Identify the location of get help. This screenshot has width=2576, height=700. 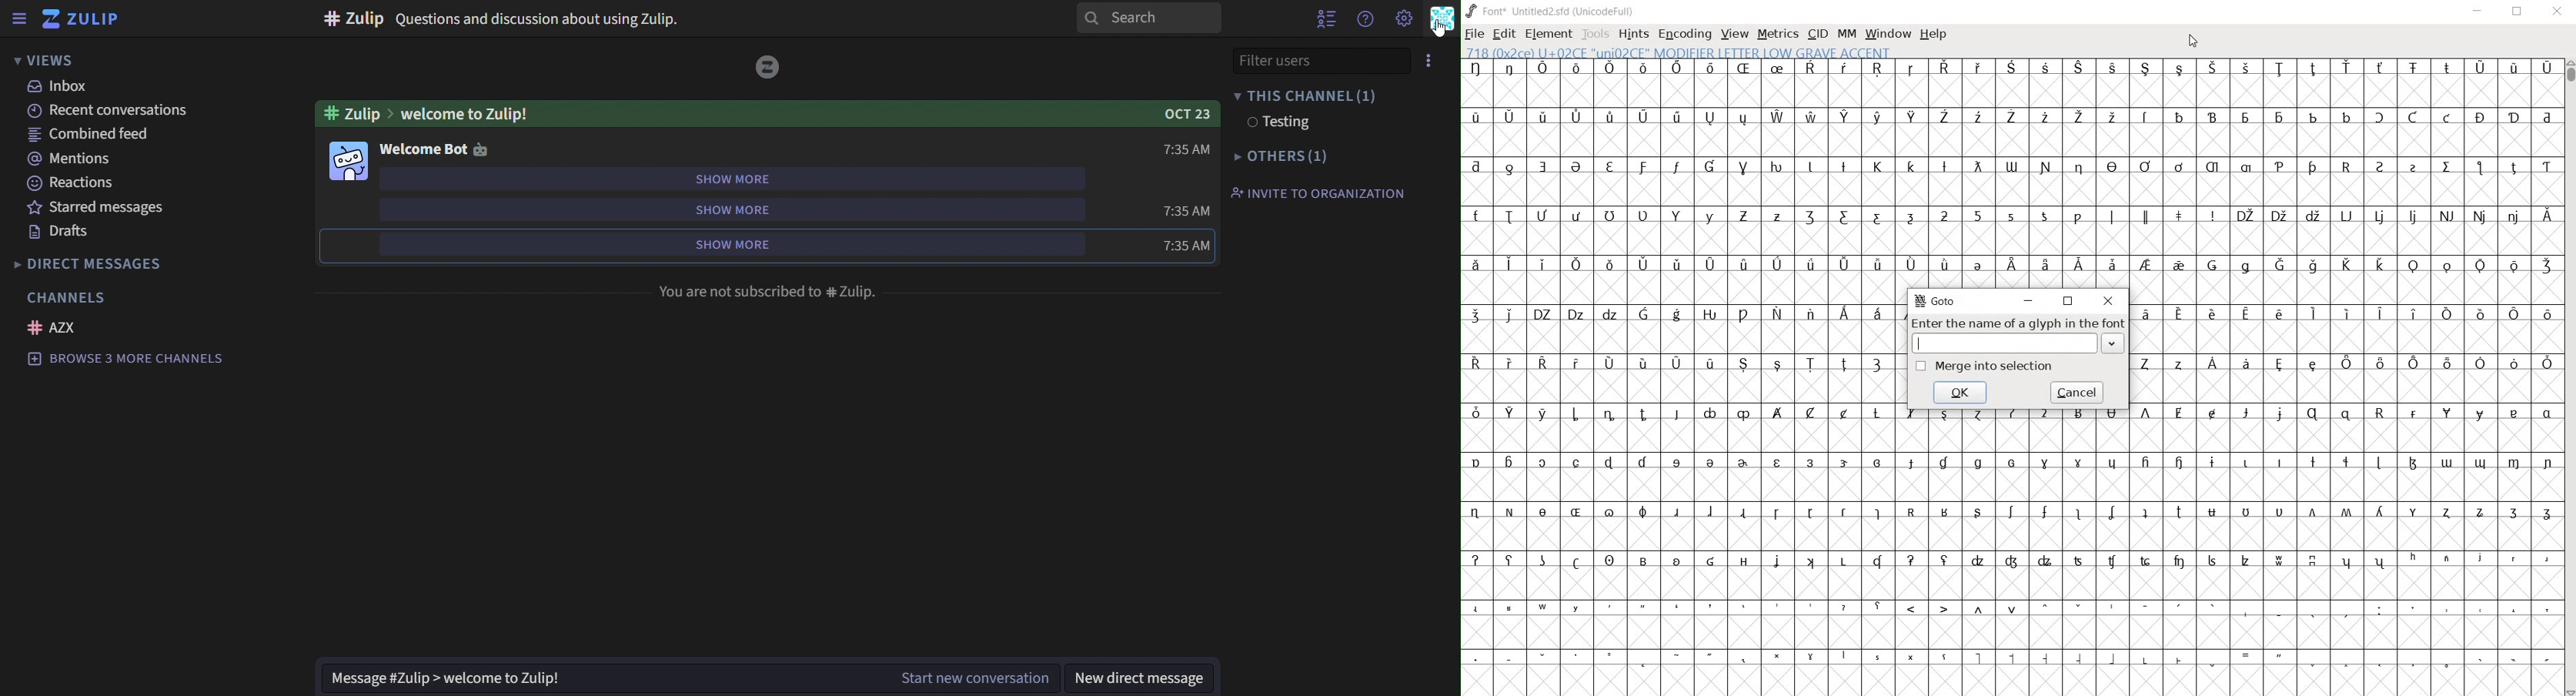
(1364, 19).